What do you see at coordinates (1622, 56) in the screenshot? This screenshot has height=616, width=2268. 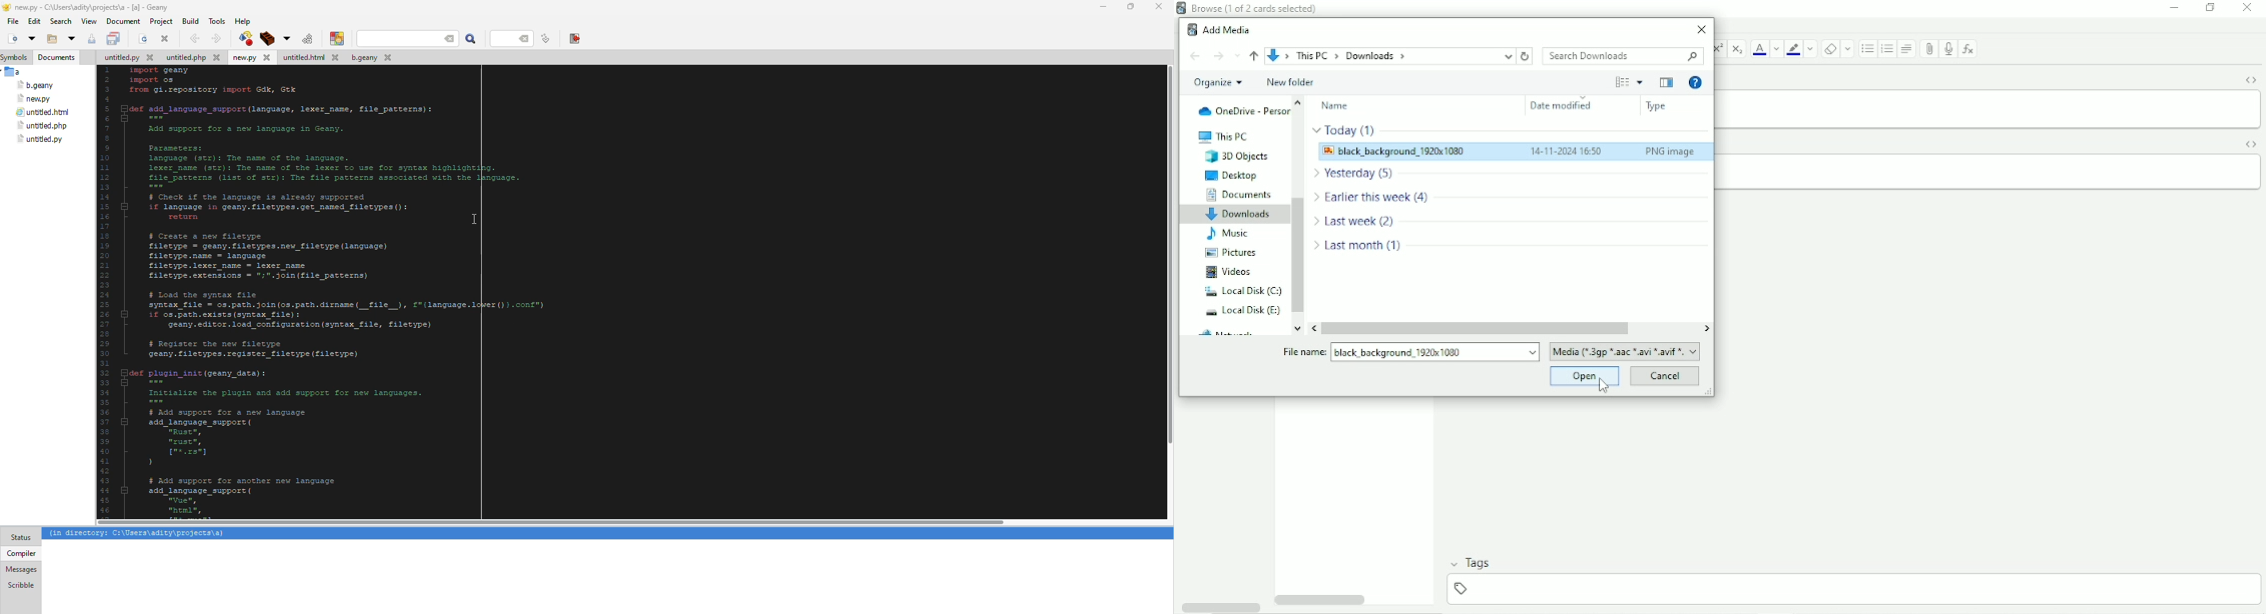 I see `Search Downloads` at bounding box center [1622, 56].